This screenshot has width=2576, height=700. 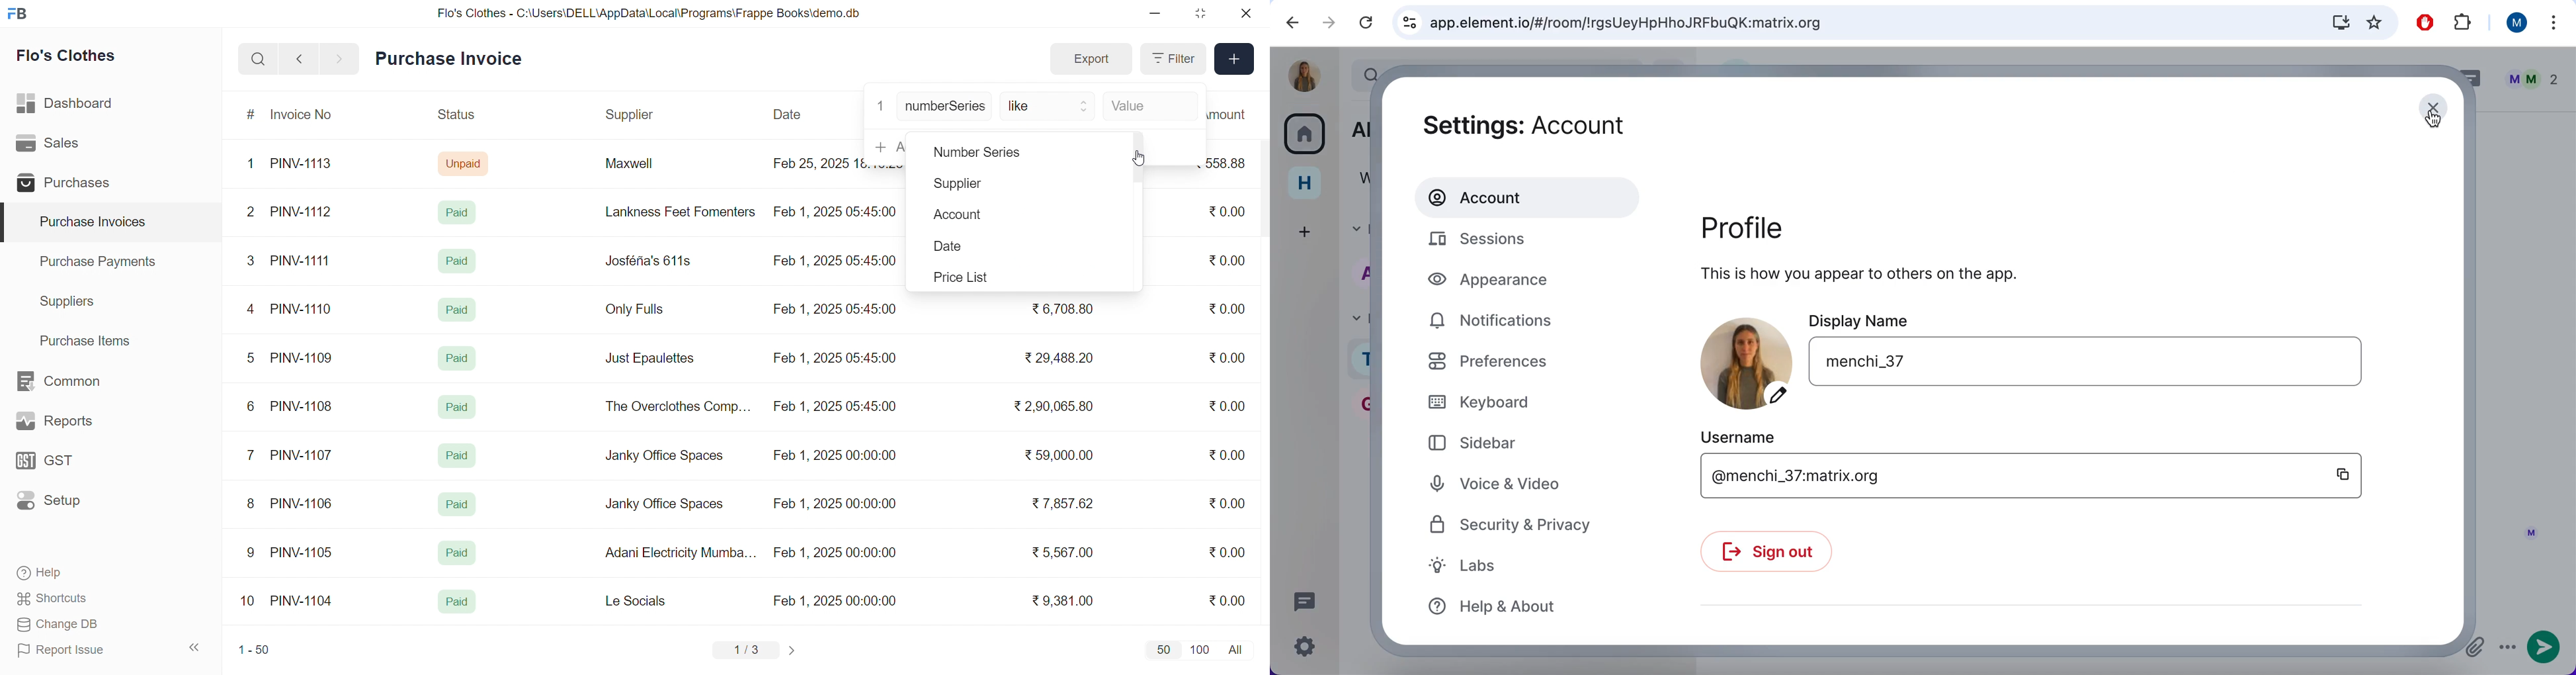 What do you see at coordinates (1233, 114) in the screenshot?
I see `Outstanding Amount` at bounding box center [1233, 114].